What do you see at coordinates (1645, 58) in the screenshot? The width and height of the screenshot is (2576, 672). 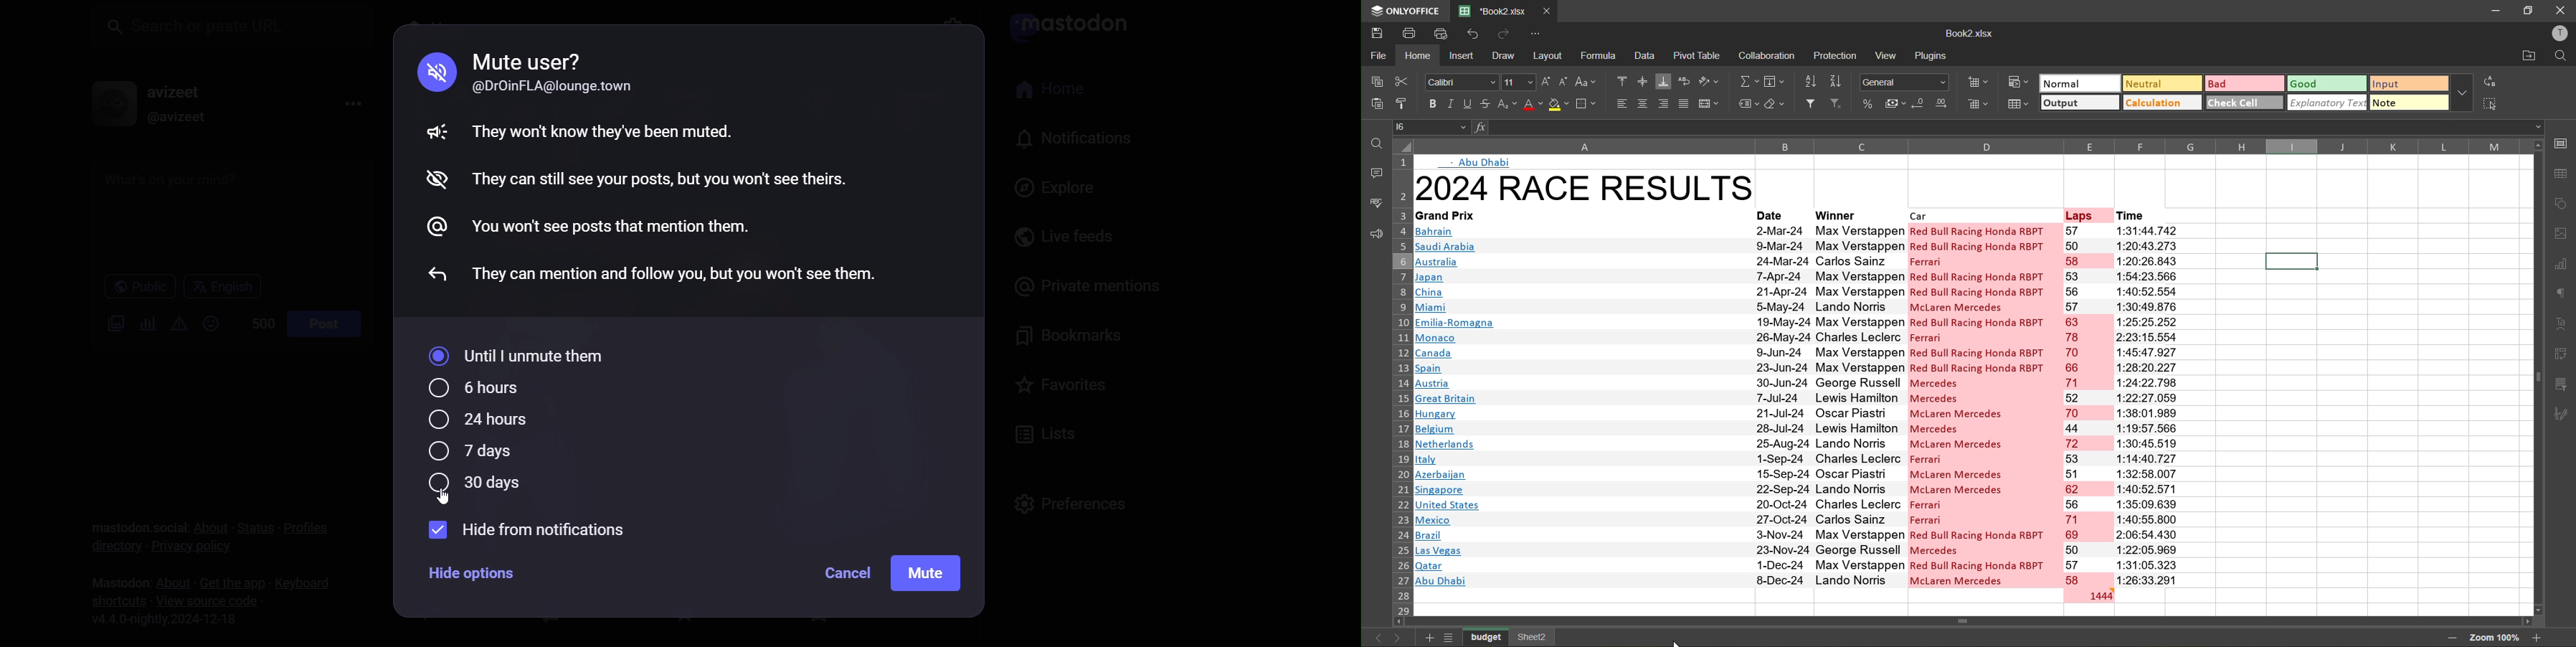 I see `data` at bounding box center [1645, 58].